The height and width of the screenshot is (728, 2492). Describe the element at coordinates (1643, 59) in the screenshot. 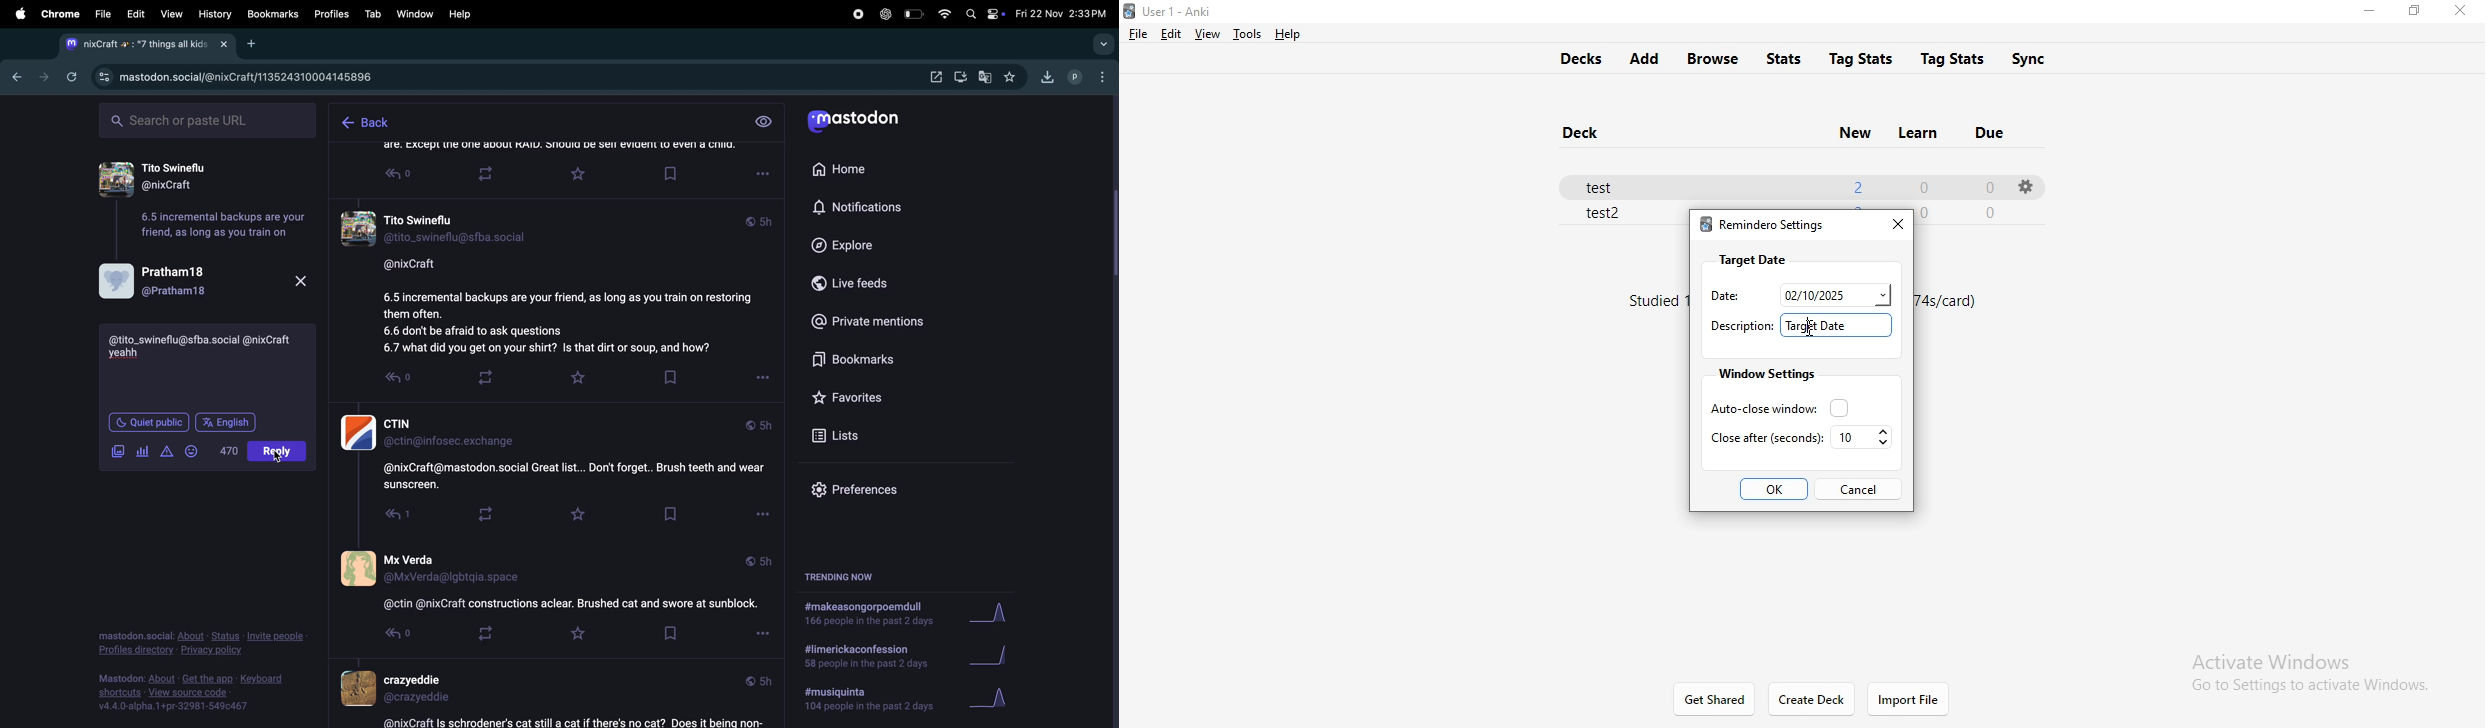

I see `add` at that location.